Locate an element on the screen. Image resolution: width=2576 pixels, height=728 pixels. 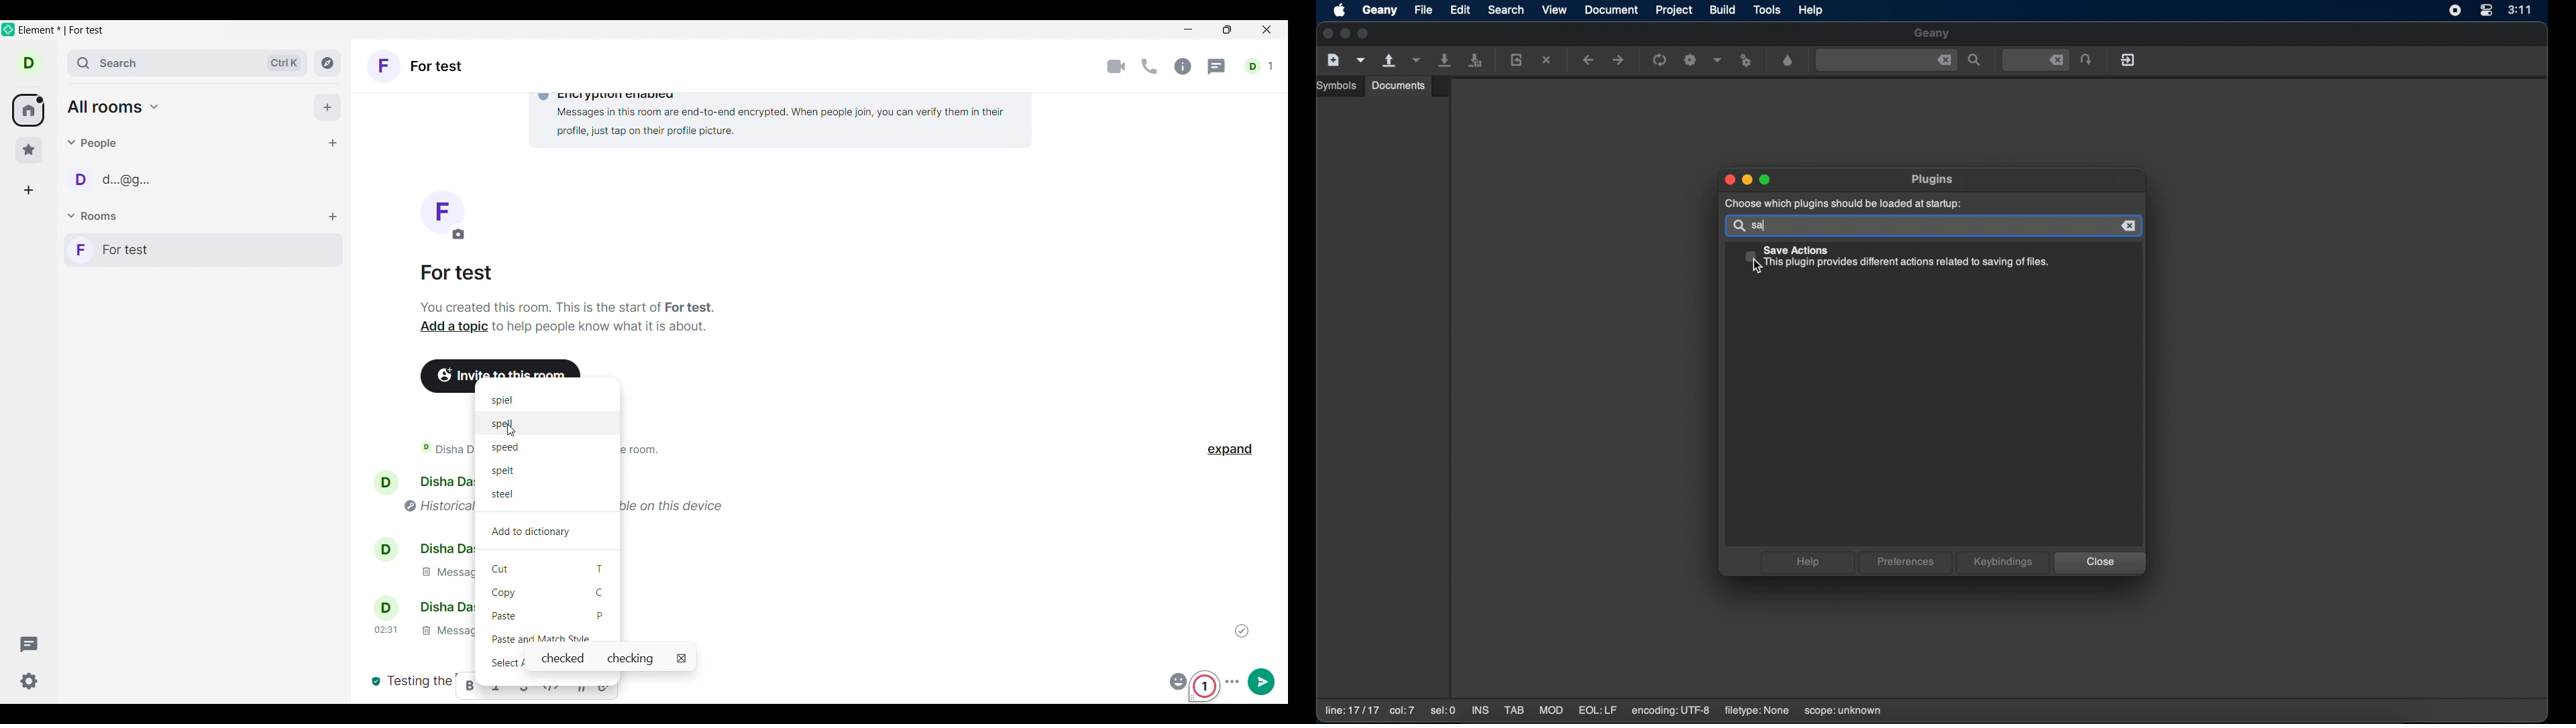
d1 is located at coordinates (1260, 66).